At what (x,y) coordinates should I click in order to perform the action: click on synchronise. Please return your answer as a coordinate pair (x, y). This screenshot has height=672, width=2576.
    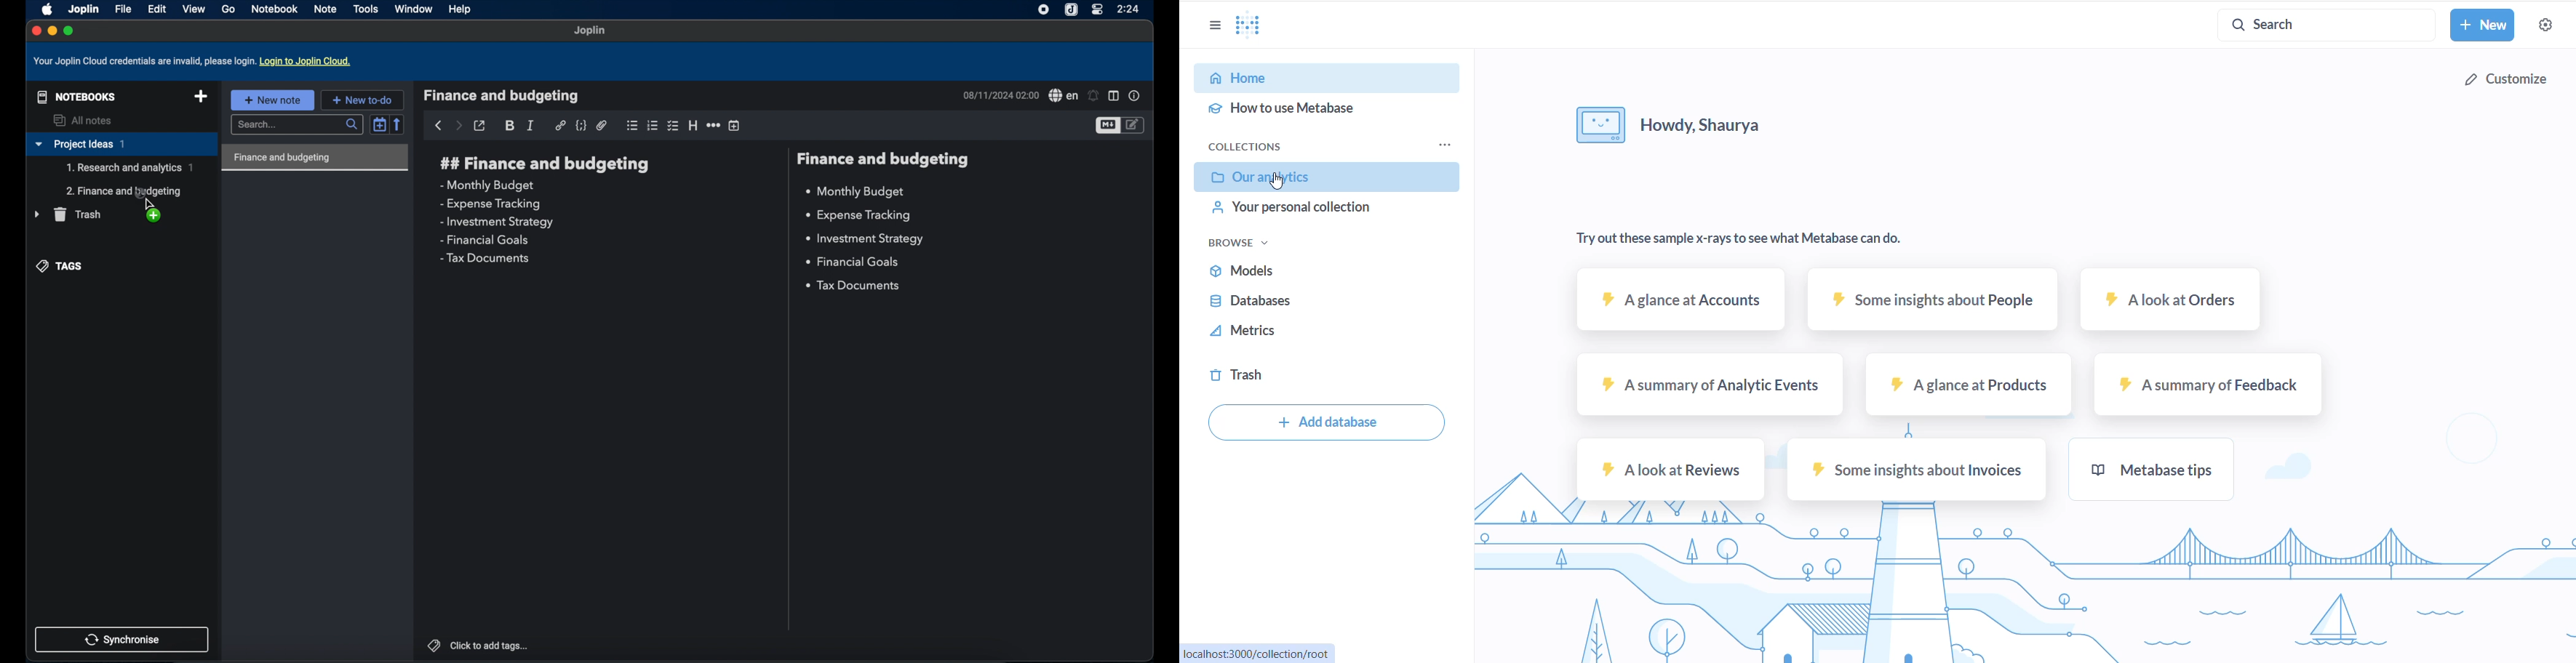
    Looking at the image, I should click on (122, 639).